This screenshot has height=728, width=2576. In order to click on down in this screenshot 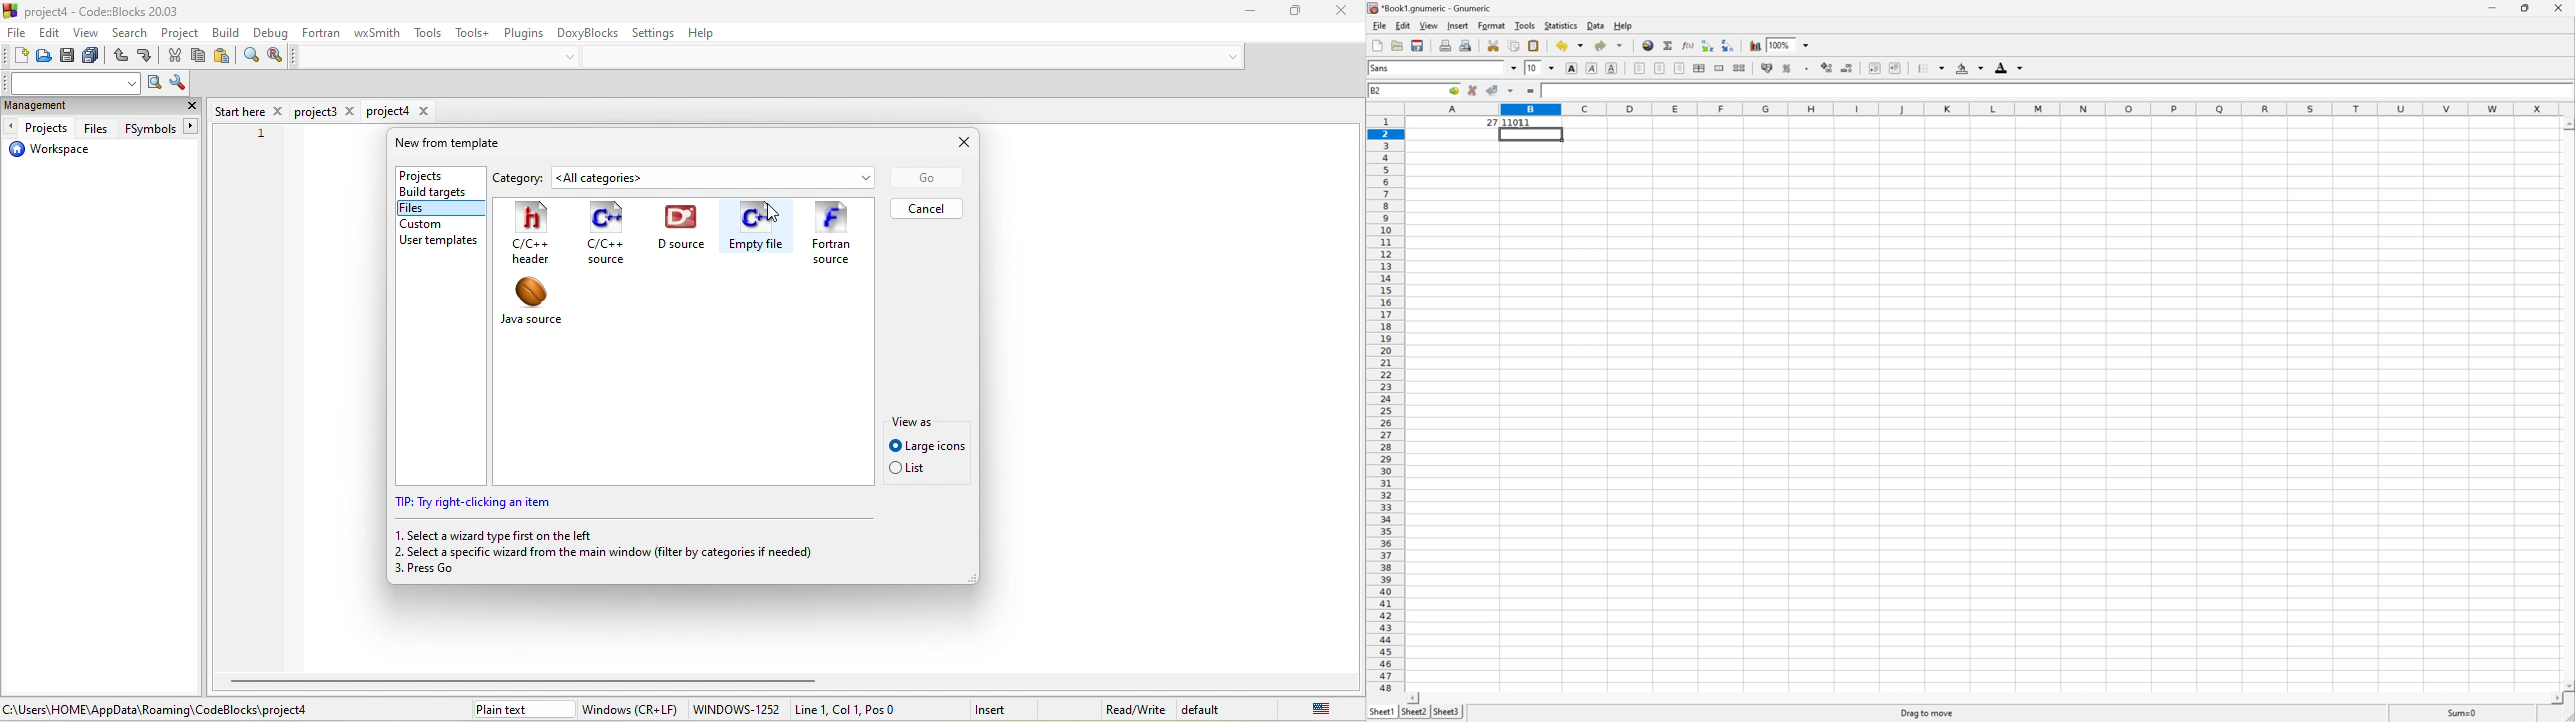, I will do `click(1228, 56)`.